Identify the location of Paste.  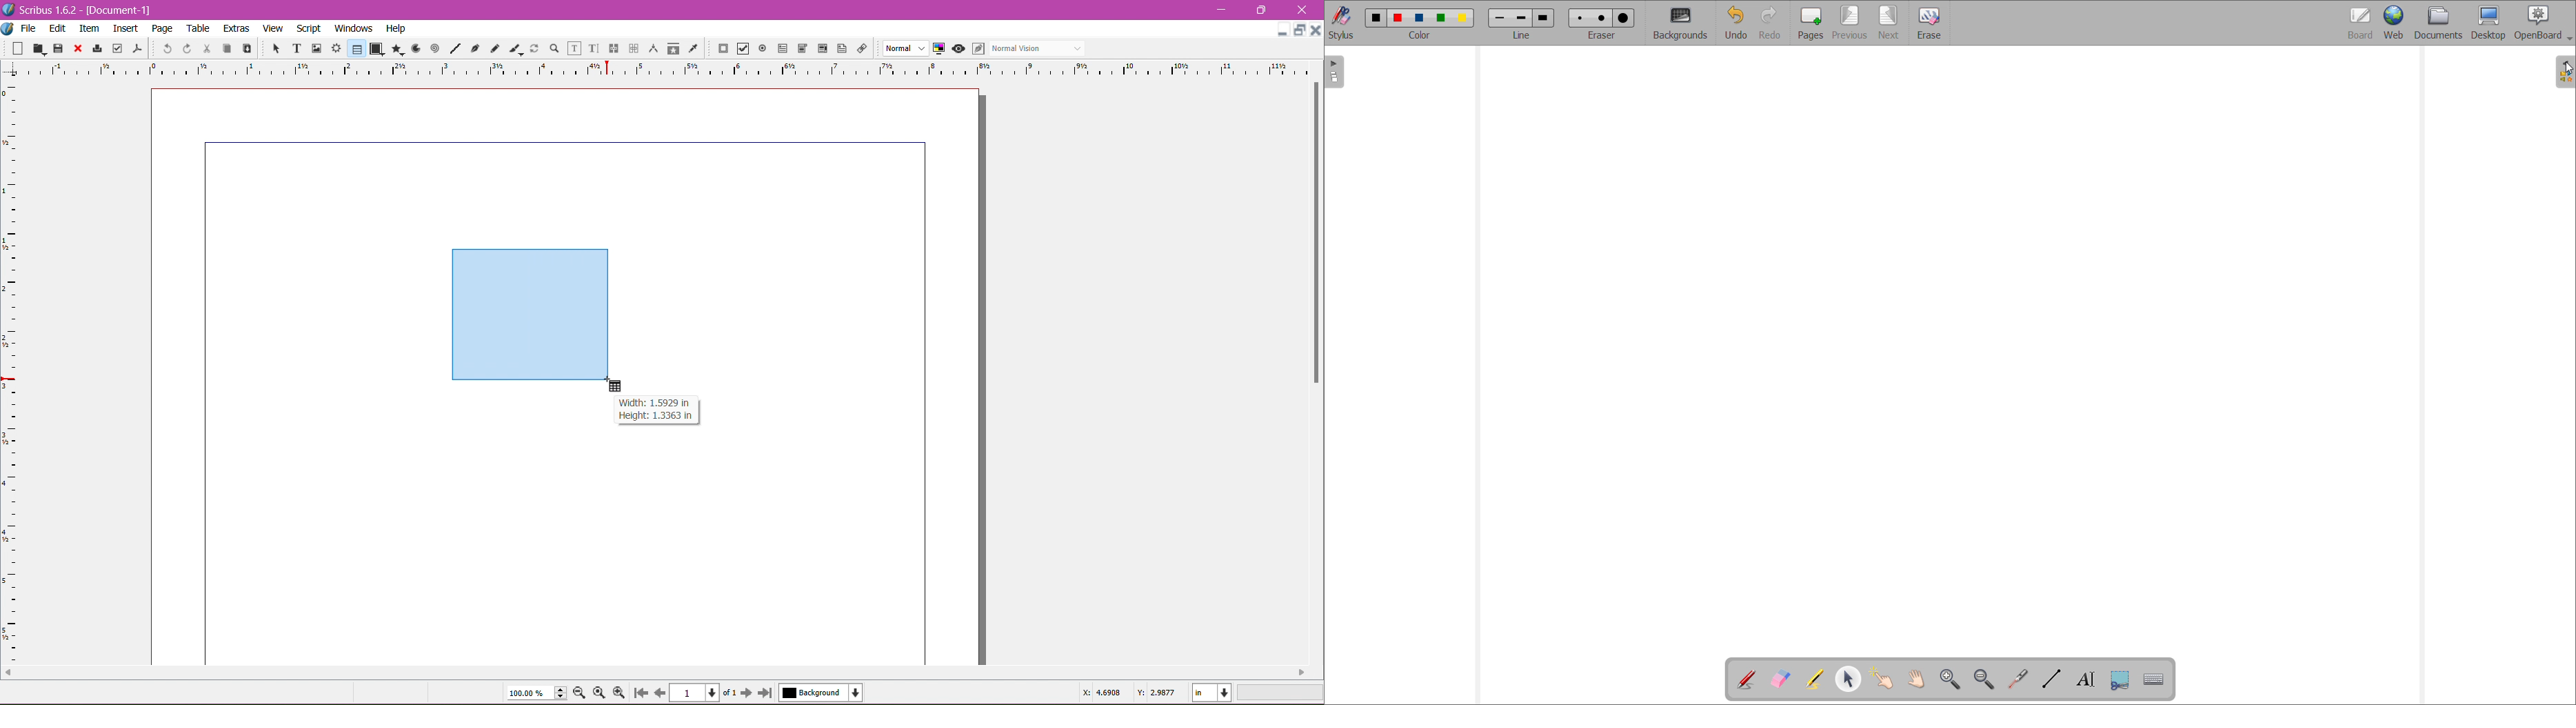
(245, 49).